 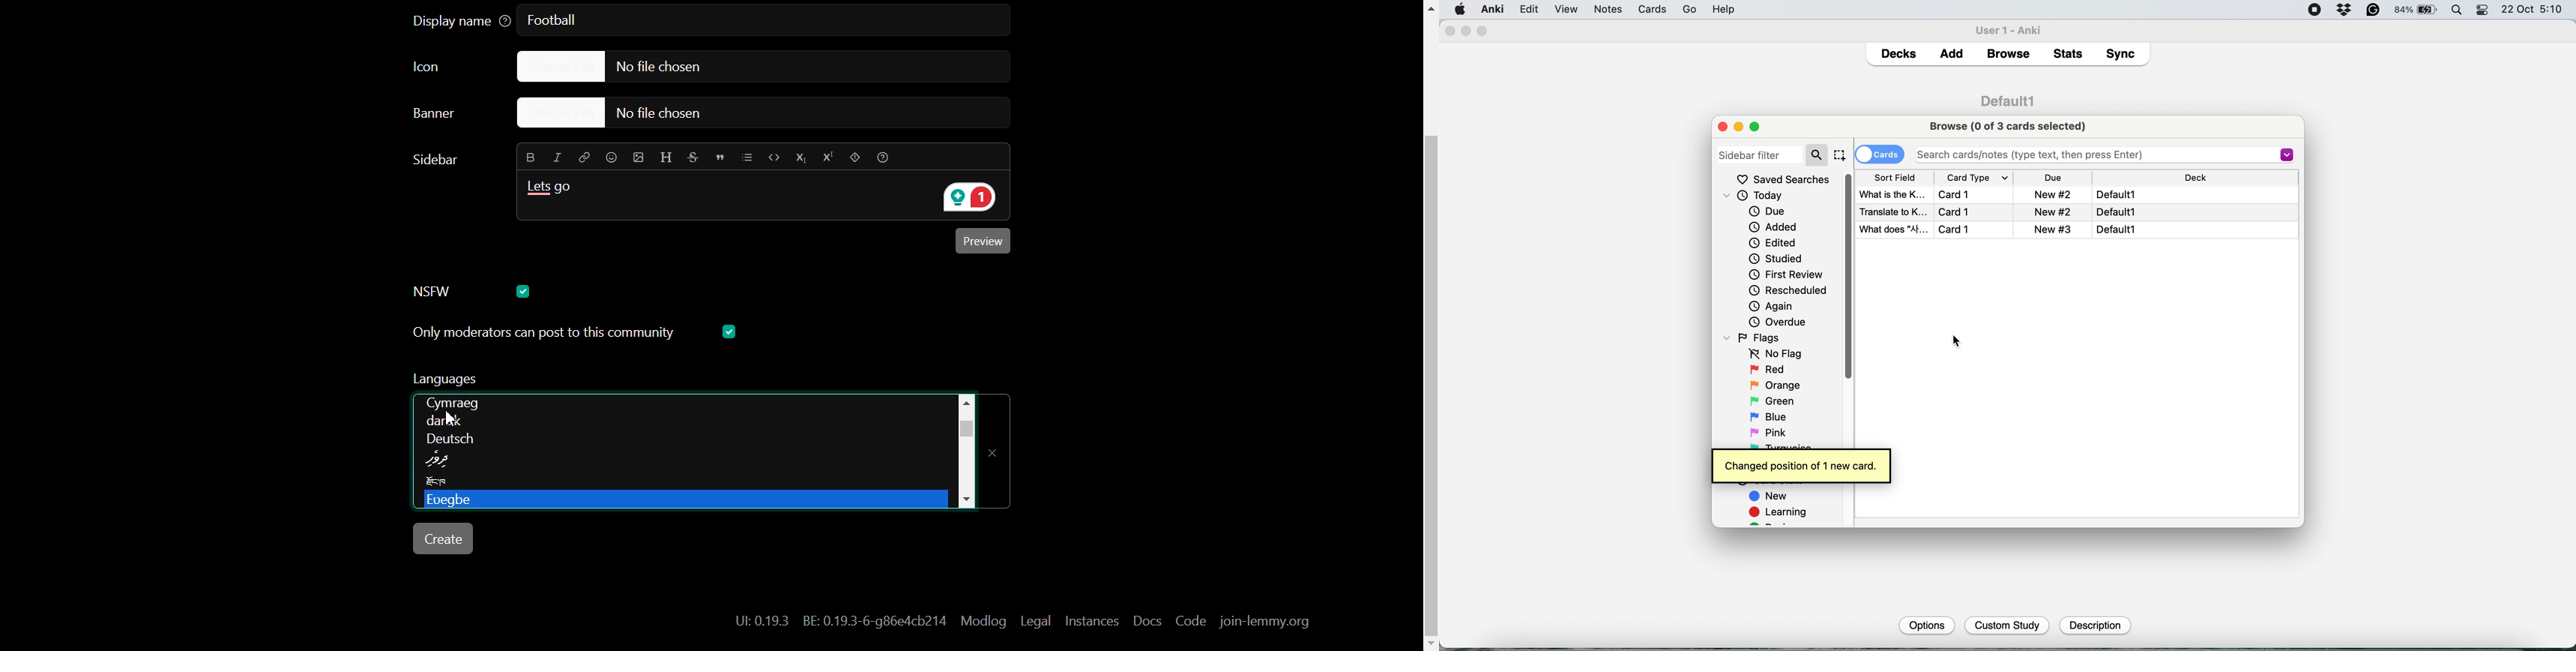 I want to click on battery, so click(x=2417, y=10).